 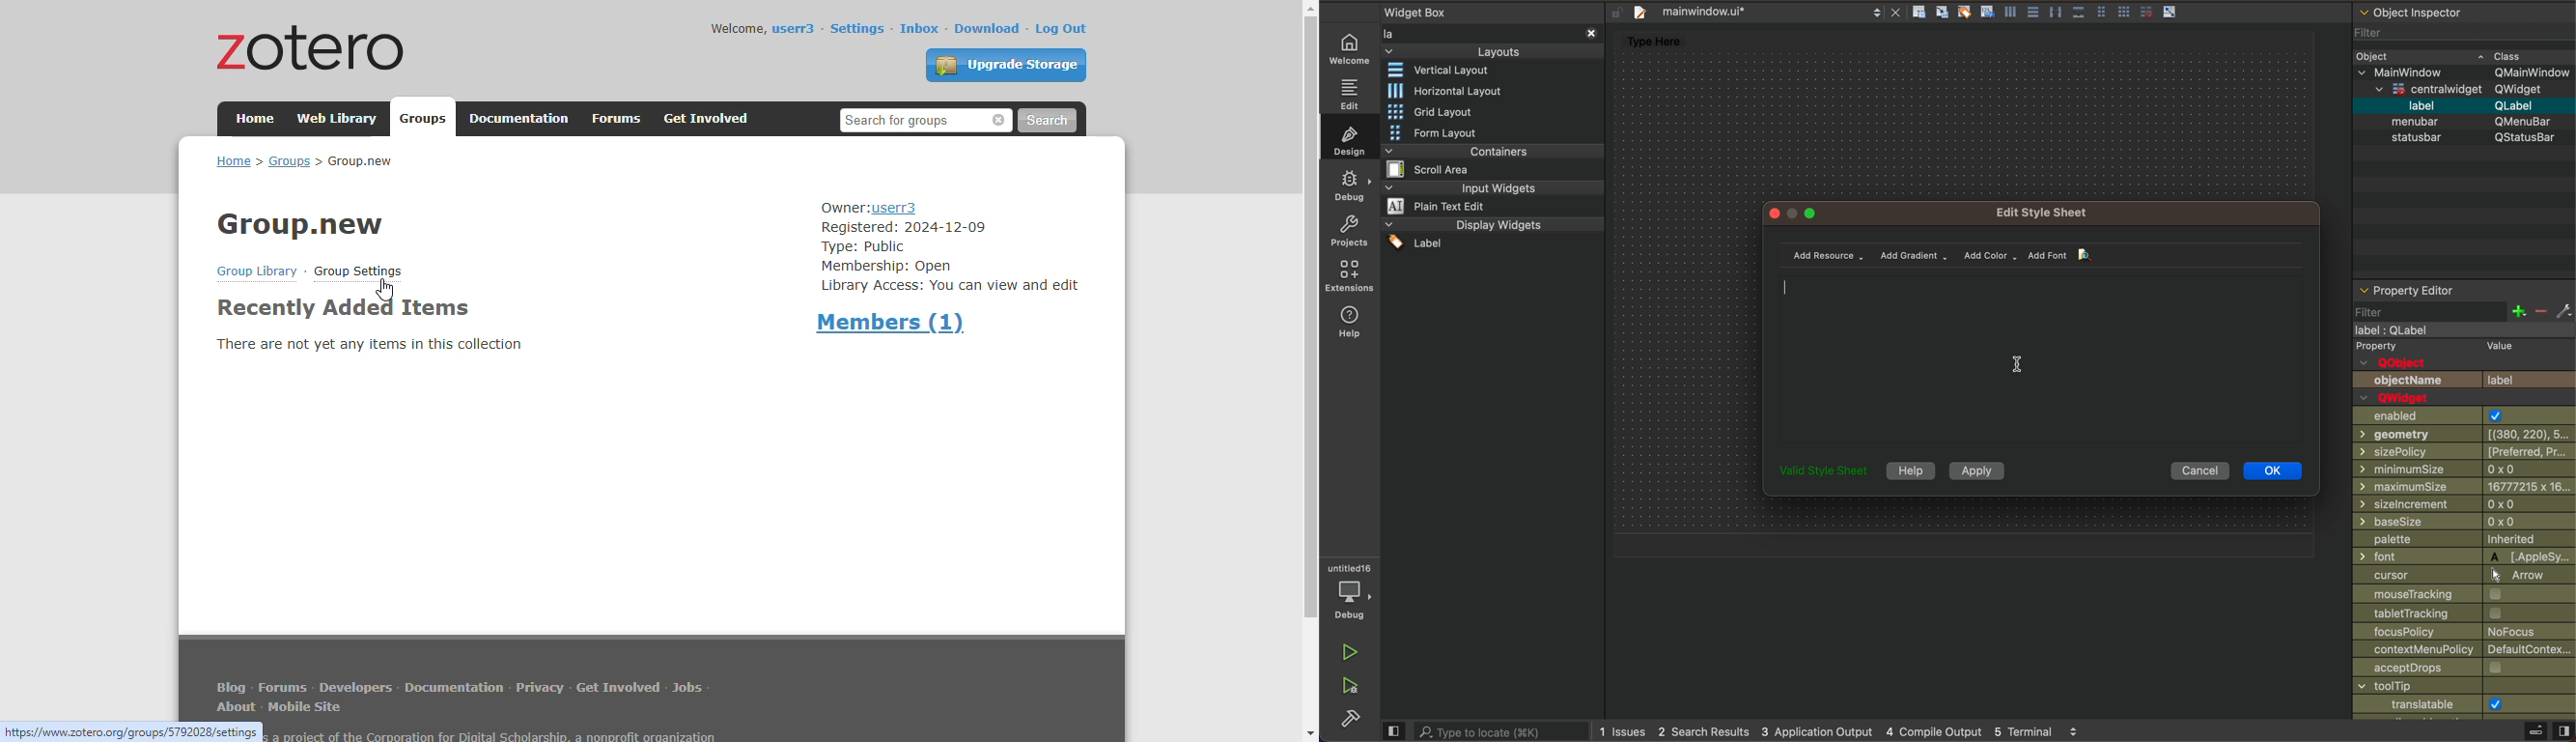 I want to click on widget layout, so click(x=1448, y=72).